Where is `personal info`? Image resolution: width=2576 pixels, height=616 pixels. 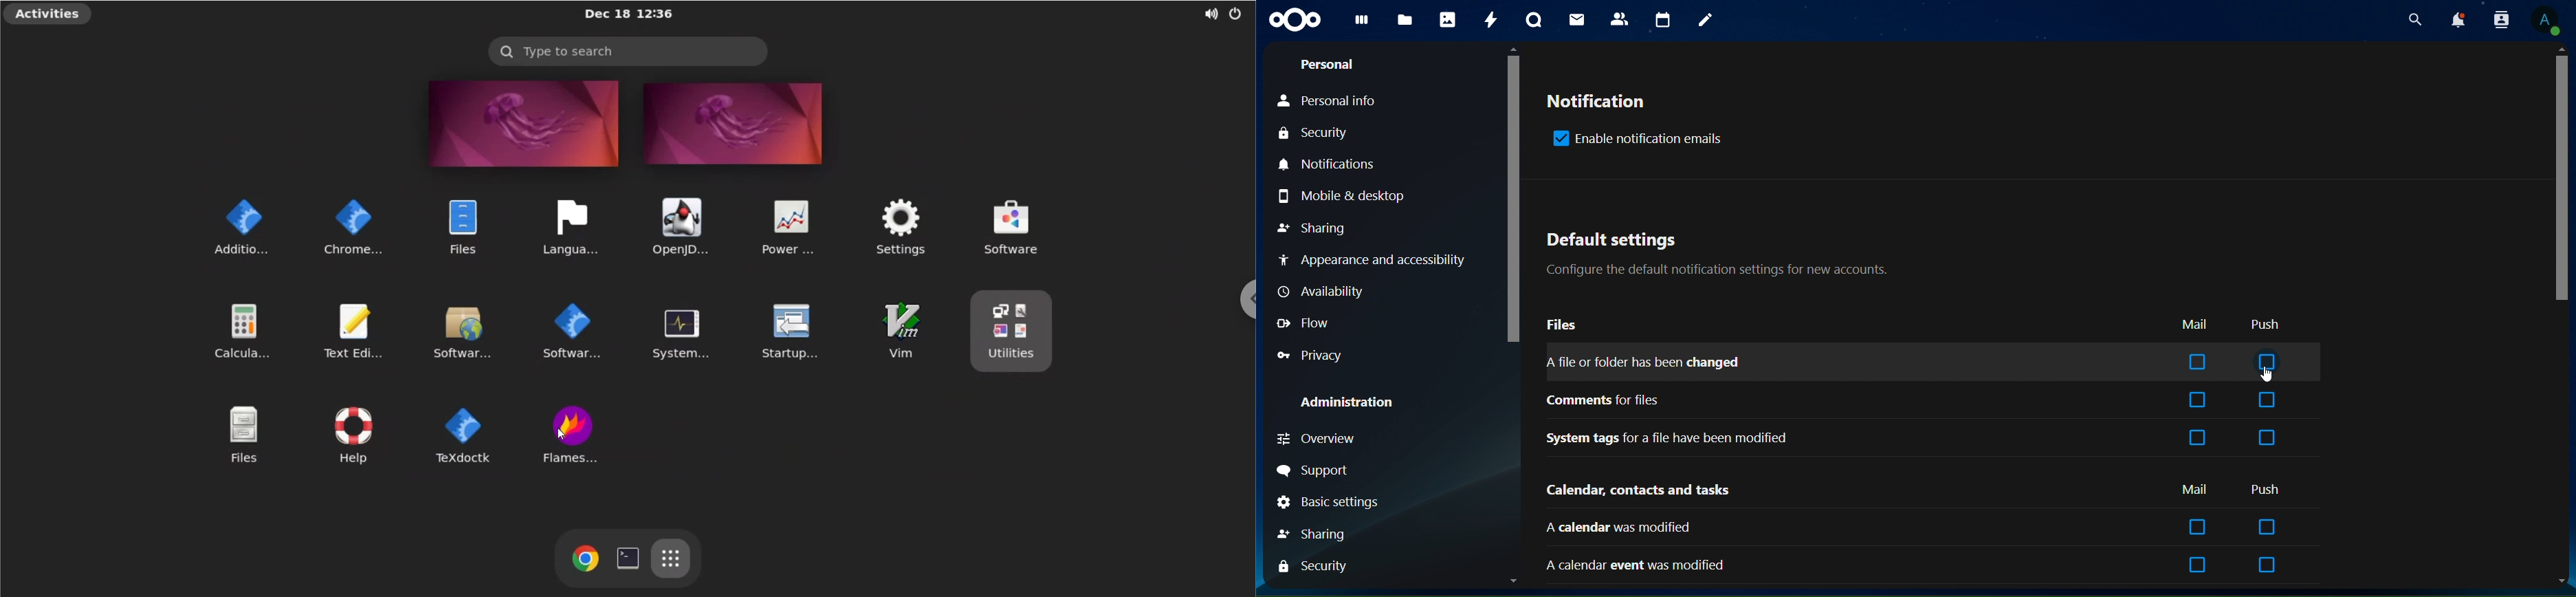 personal info is located at coordinates (1330, 100).